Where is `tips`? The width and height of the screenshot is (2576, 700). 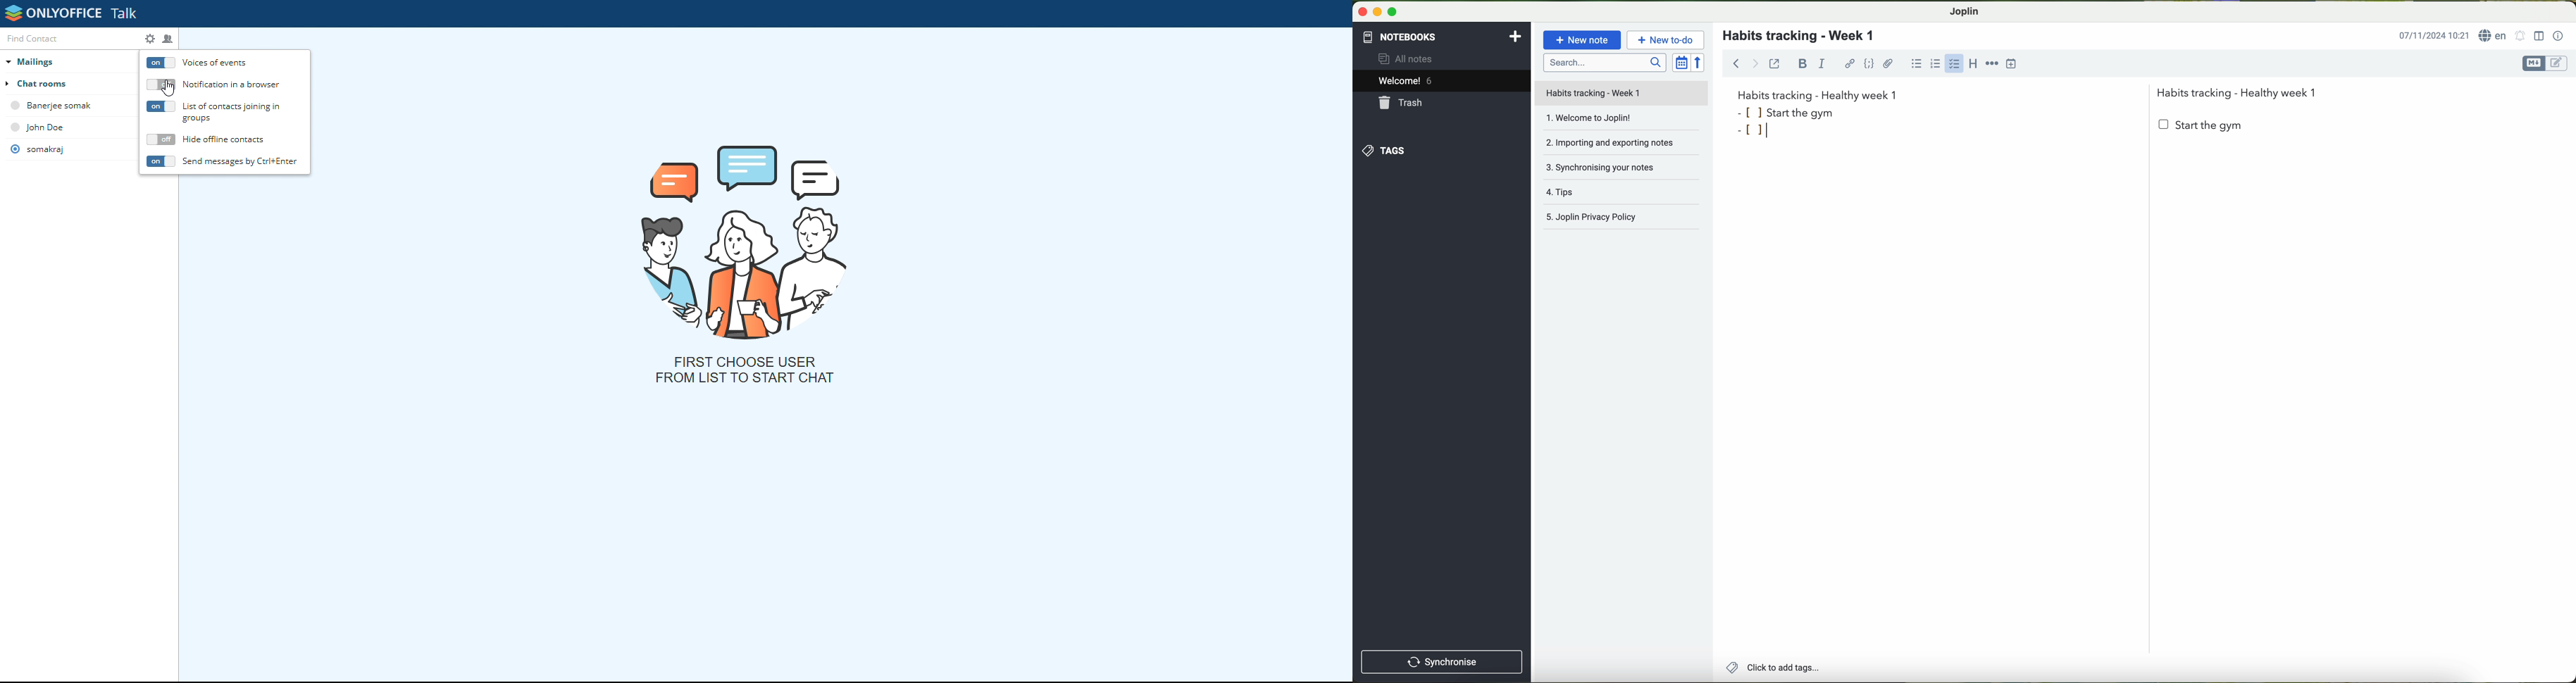 tips is located at coordinates (1623, 194).